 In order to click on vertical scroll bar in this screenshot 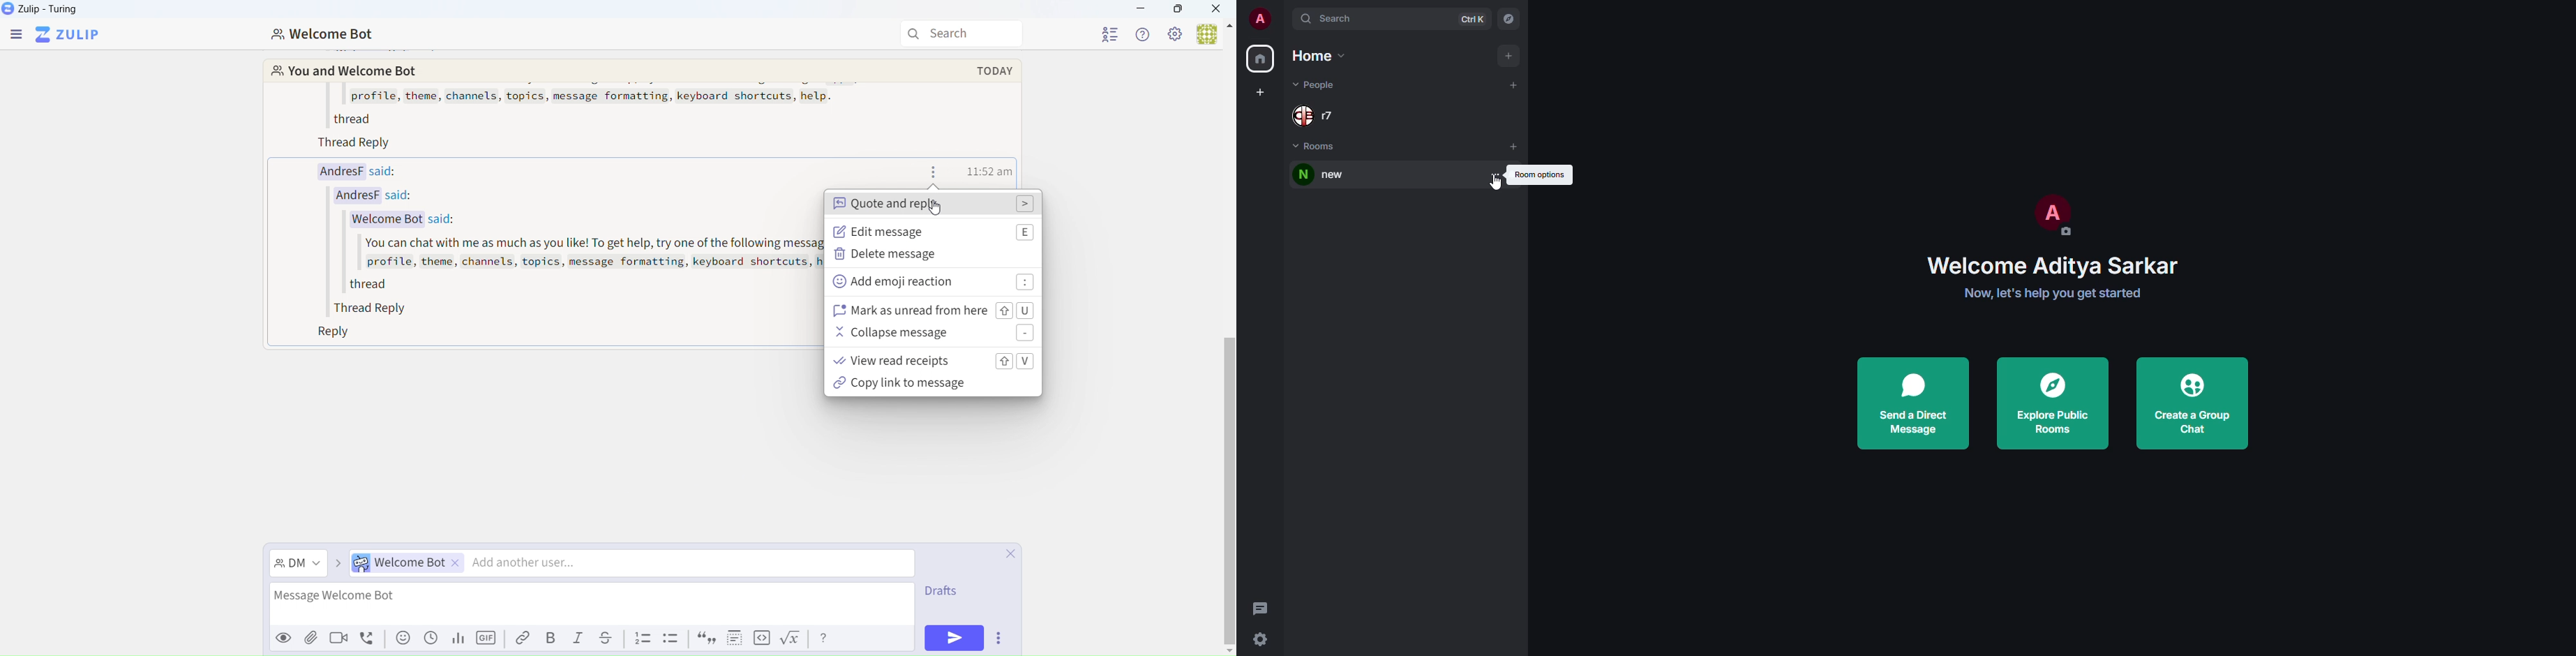, I will do `click(1229, 490)`.